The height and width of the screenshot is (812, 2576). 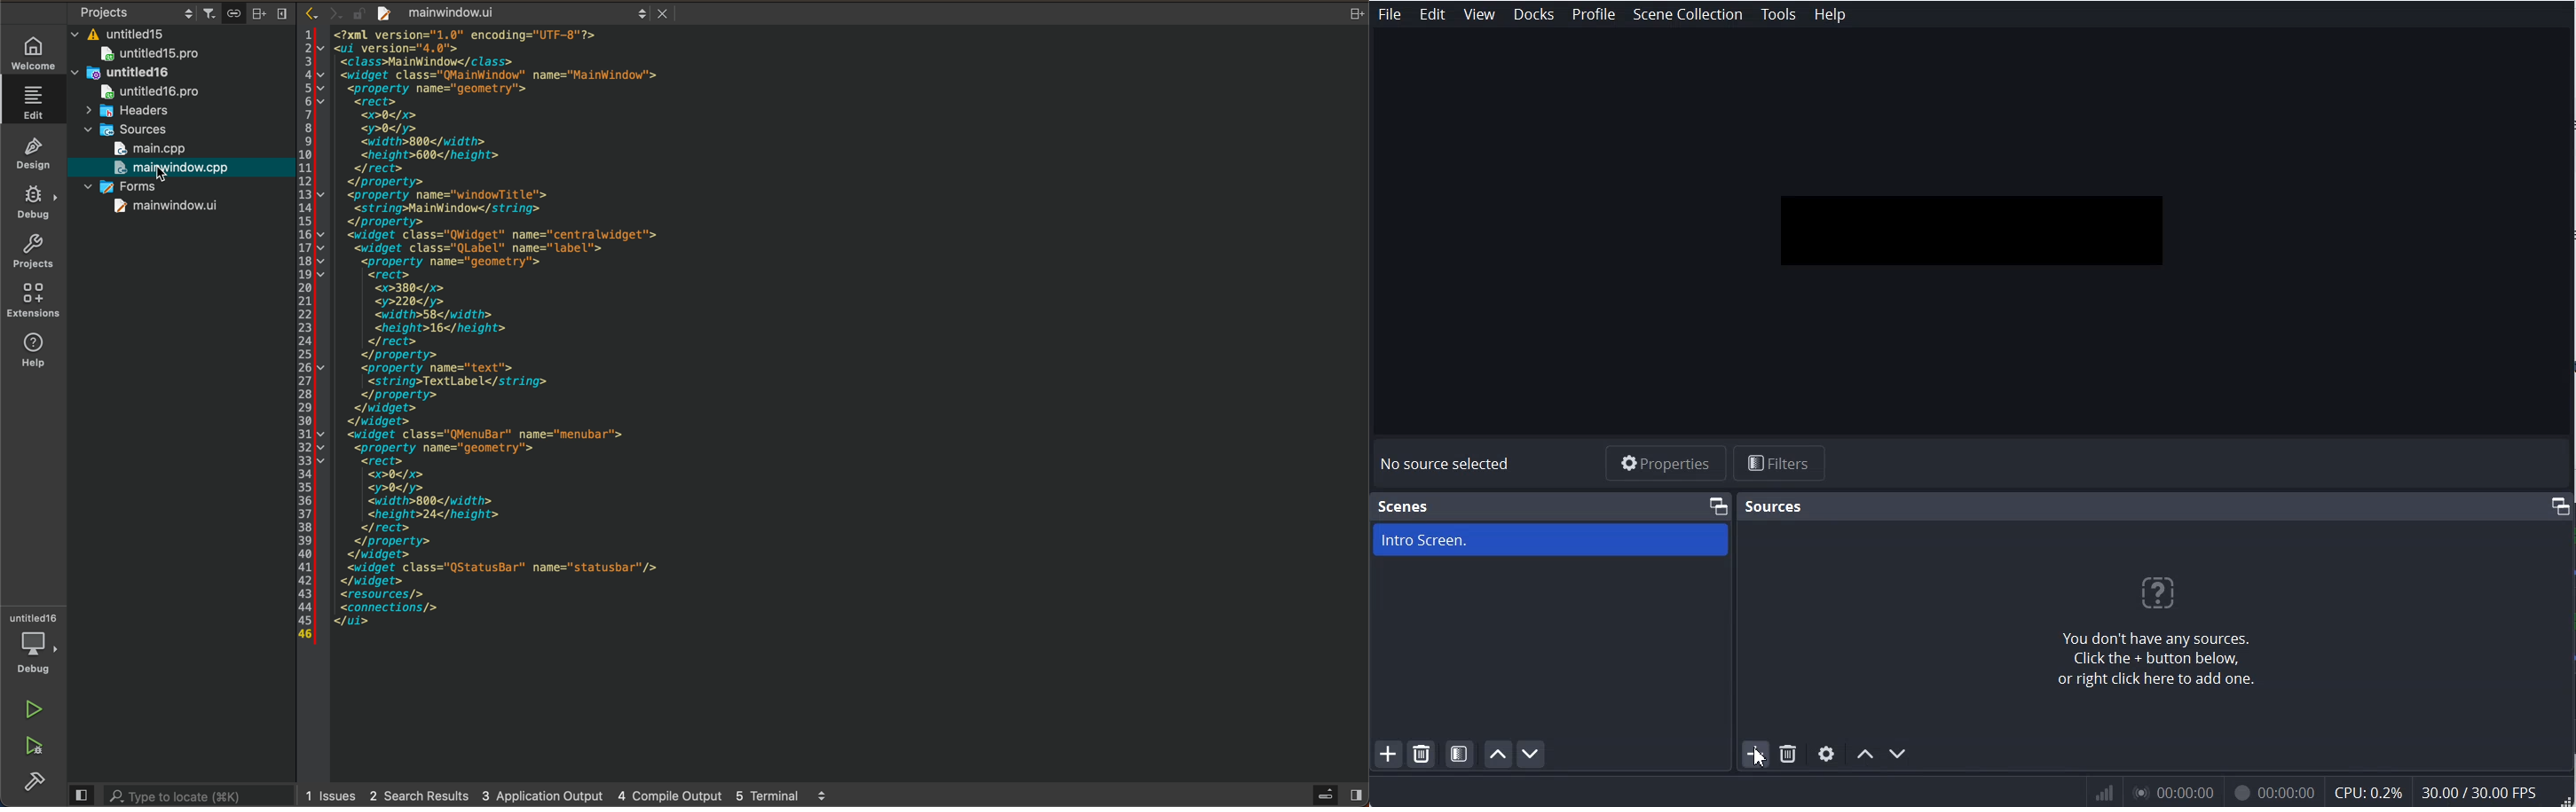 What do you see at coordinates (31, 201) in the screenshot?
I see `debug` at bounding box center [31, 201].